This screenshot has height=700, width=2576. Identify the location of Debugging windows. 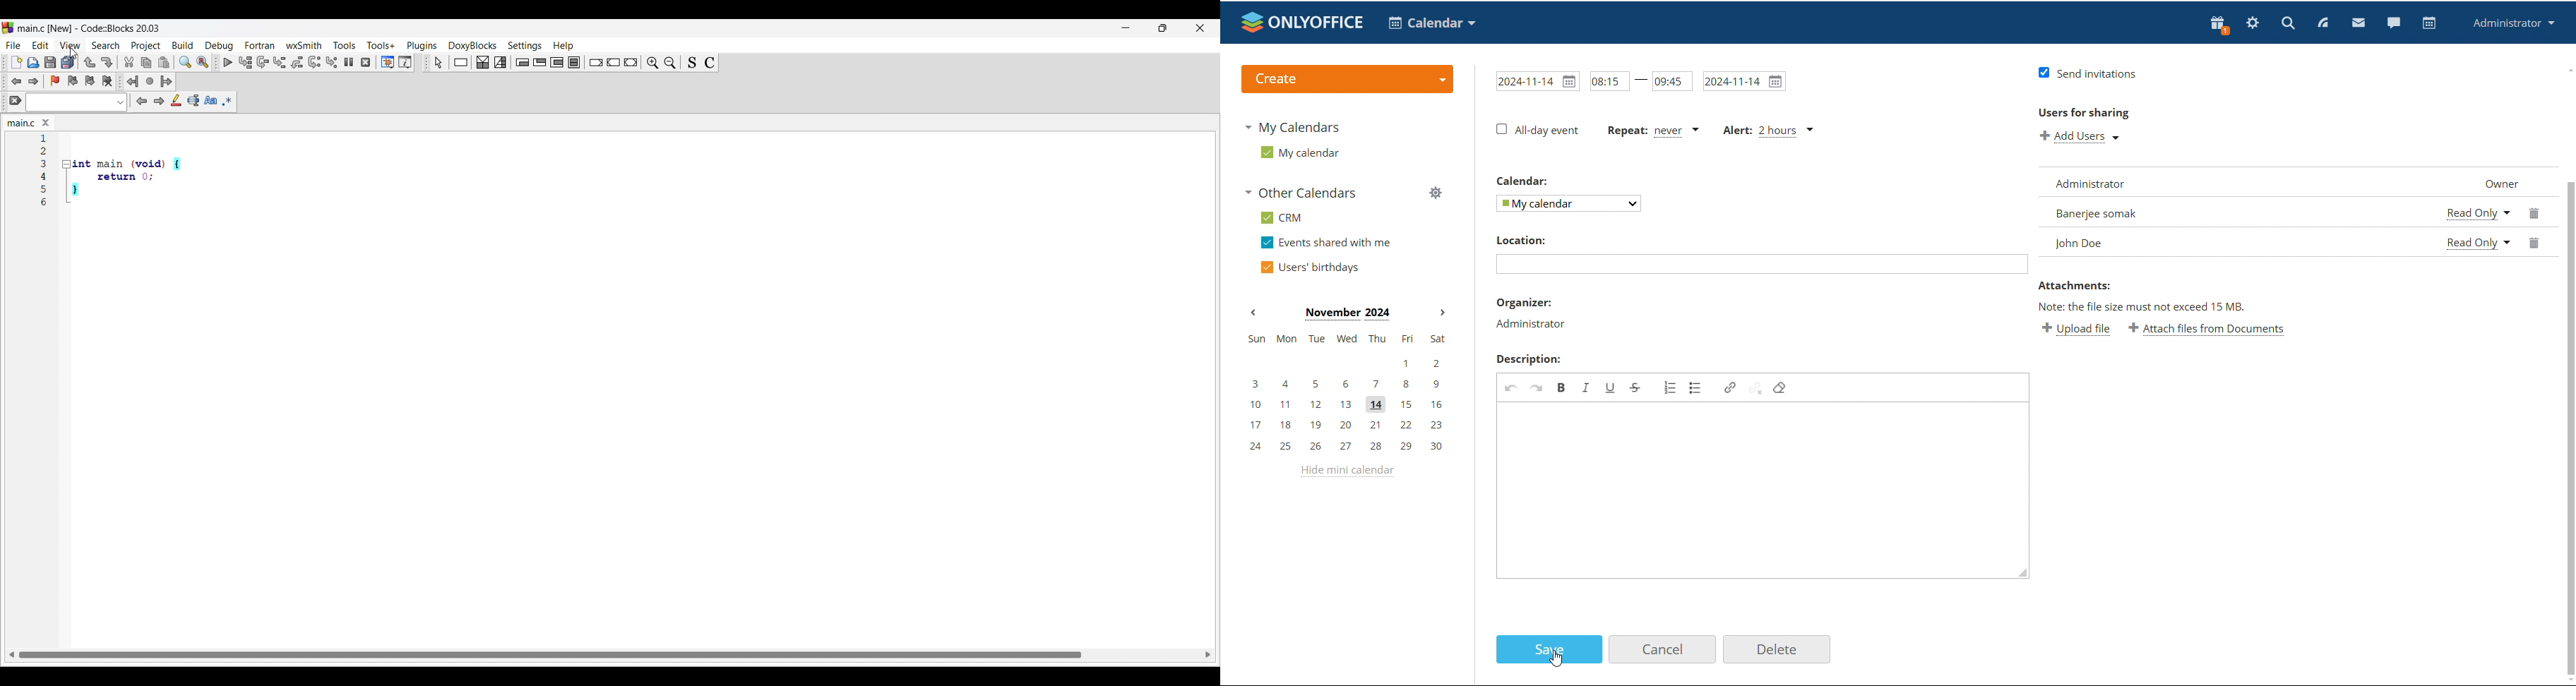
(388, 62).